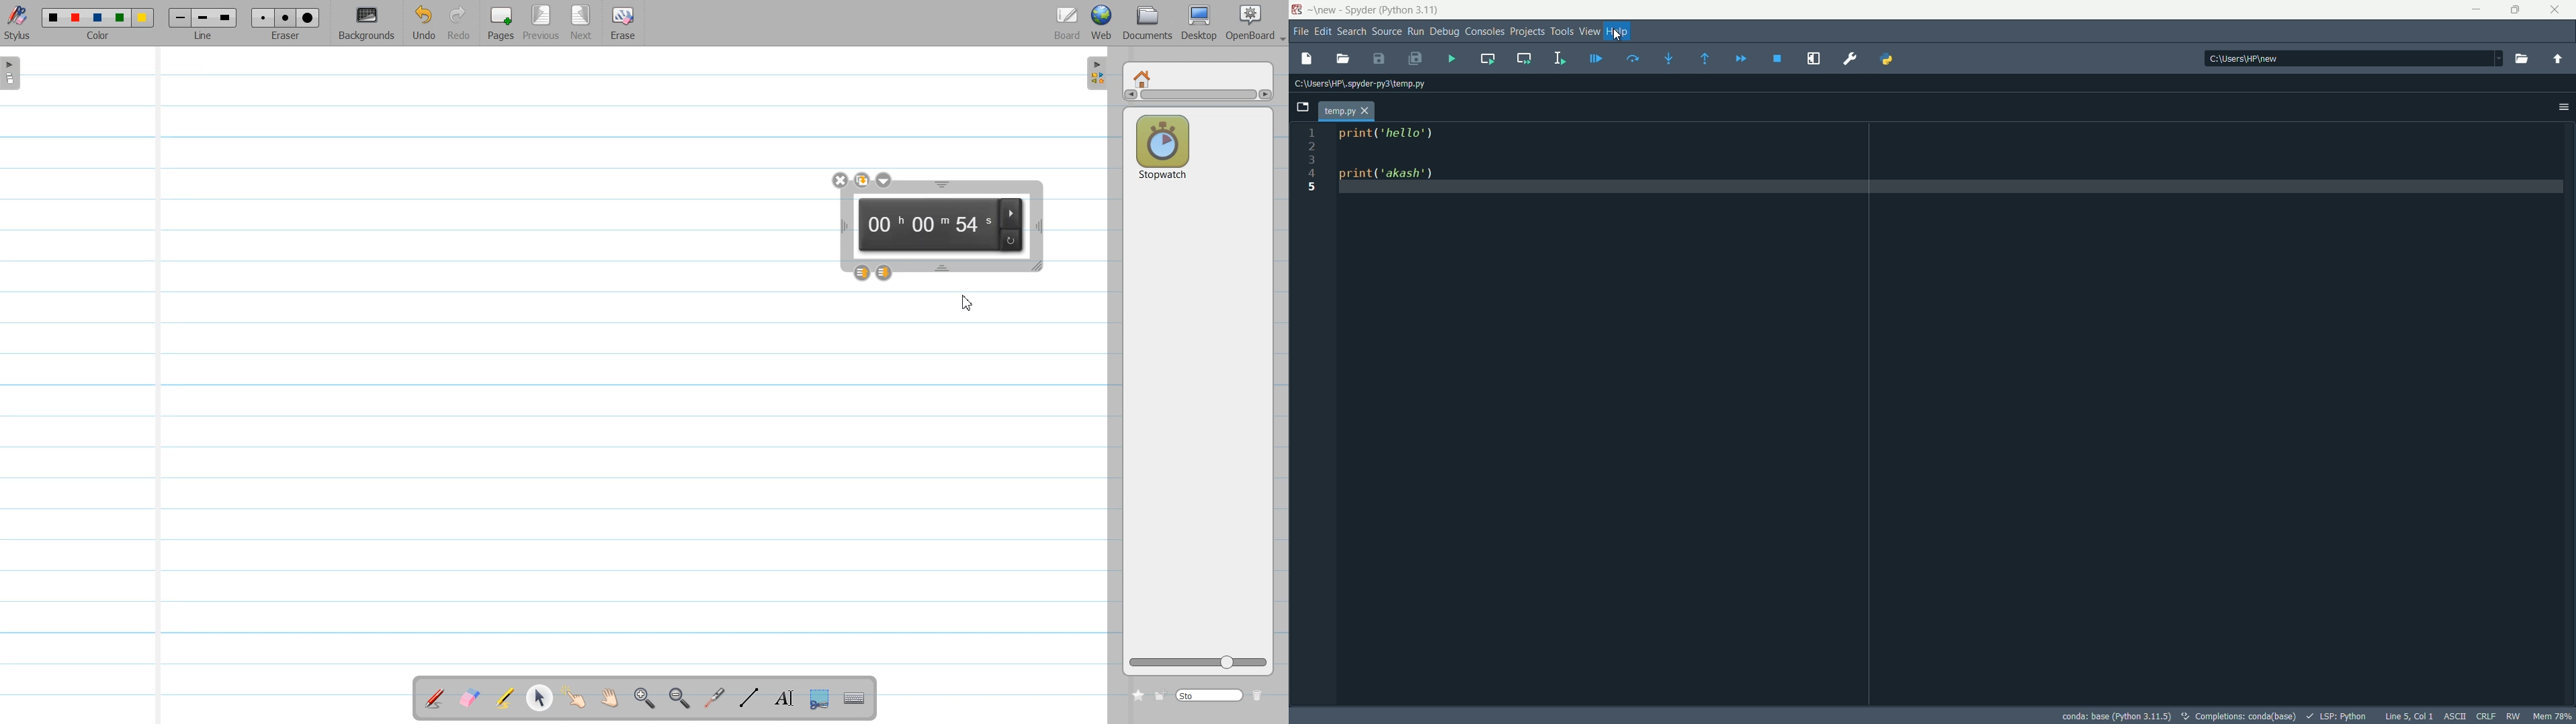 This screenshot has width=2576, height=728. I want to click on open file, so click(1343, 58).